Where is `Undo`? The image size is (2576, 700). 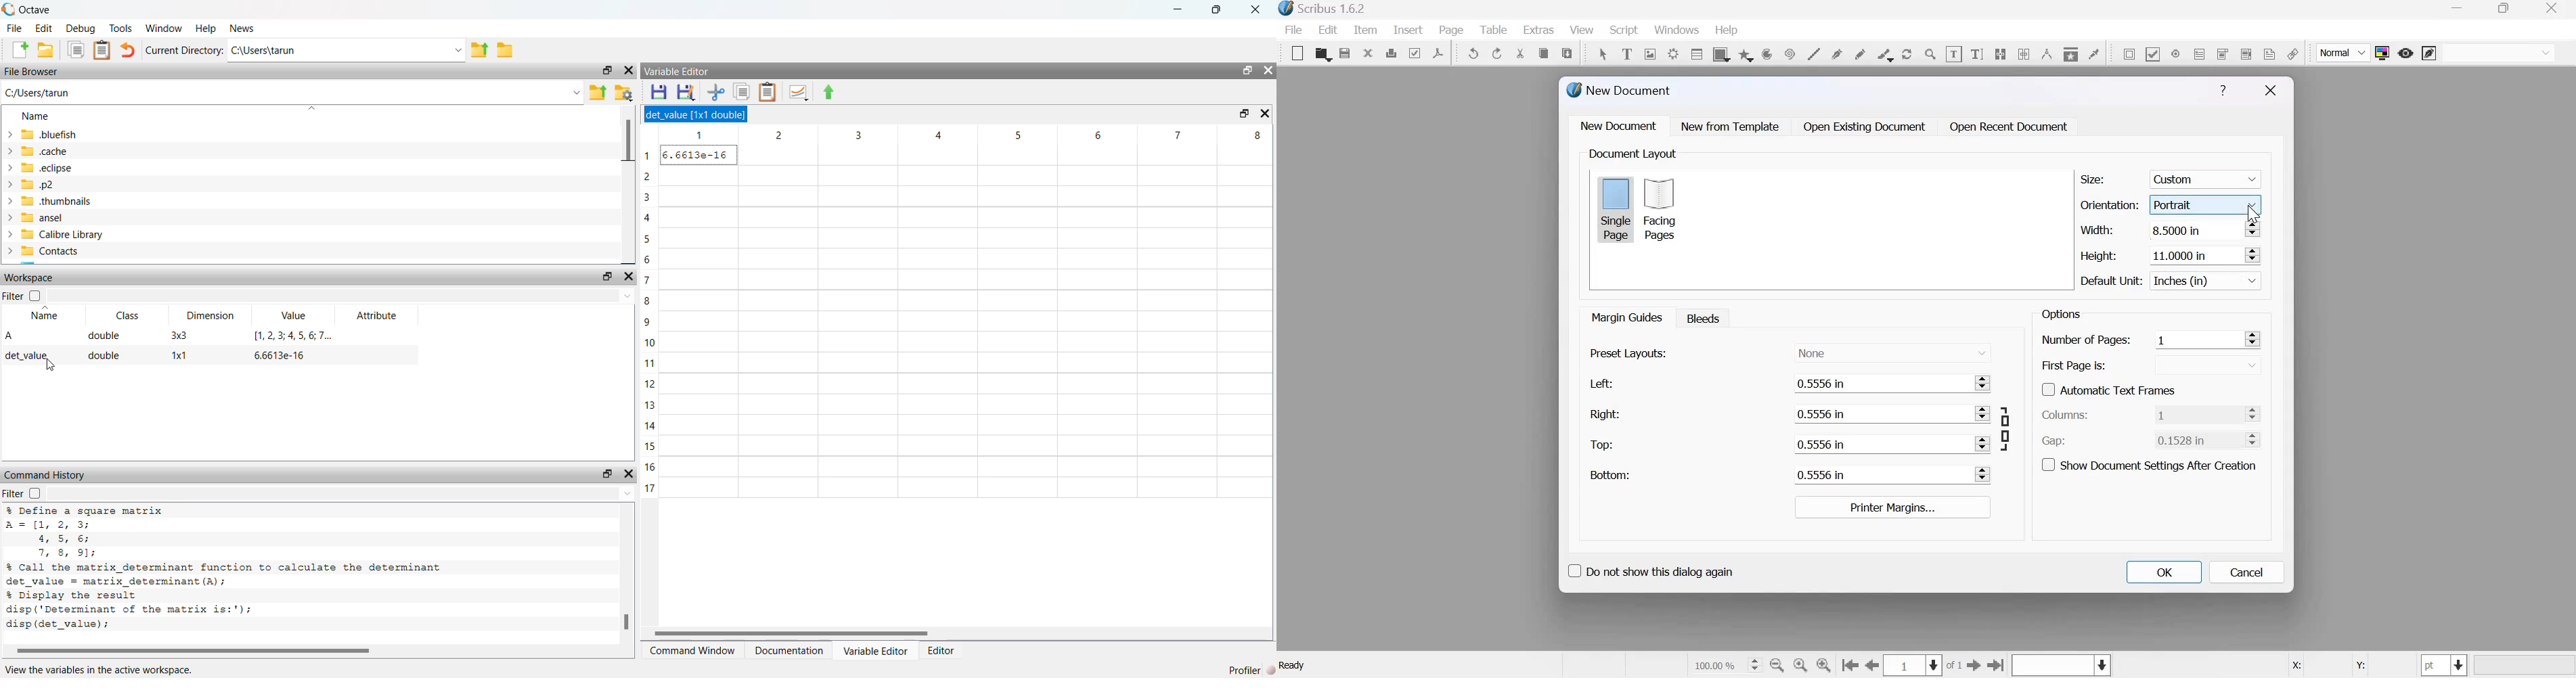 Undo is located at coordinates (1474, 53).